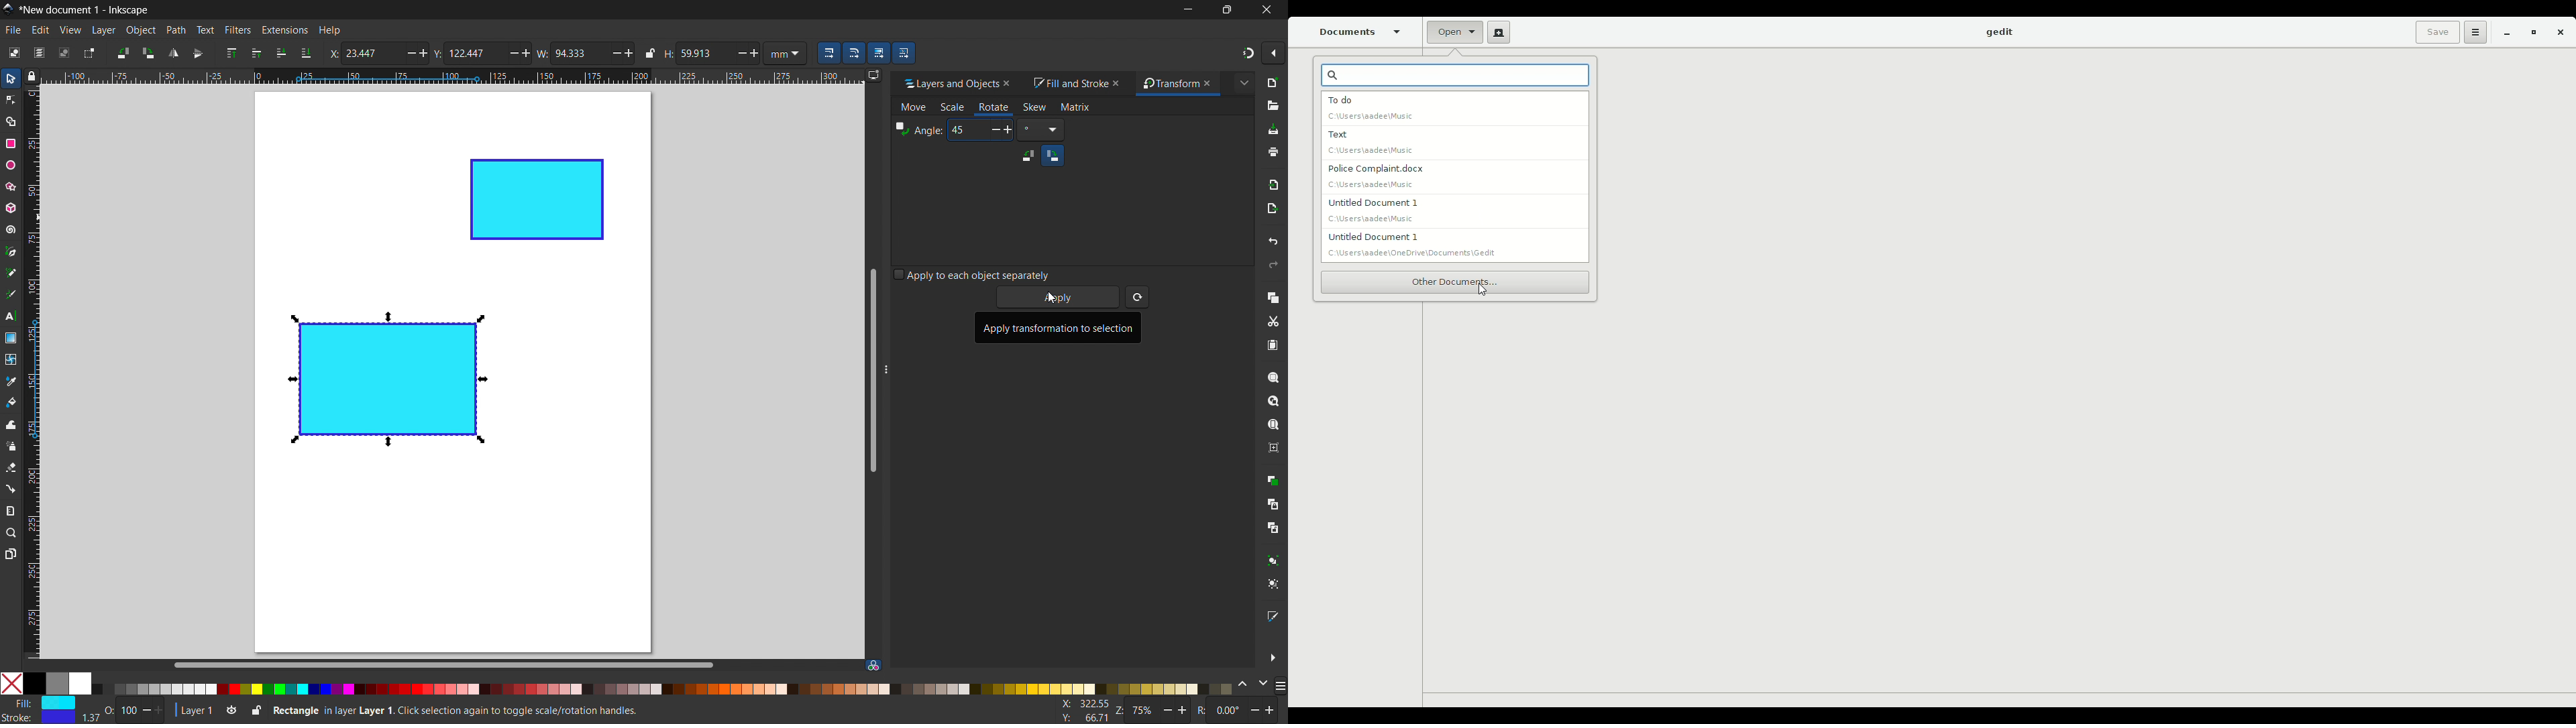 The width and height of the screenshot is (2576, 728). Describe the element at coordinates (1273, 448) in the screenshot. I see `zoom center page` at that location.